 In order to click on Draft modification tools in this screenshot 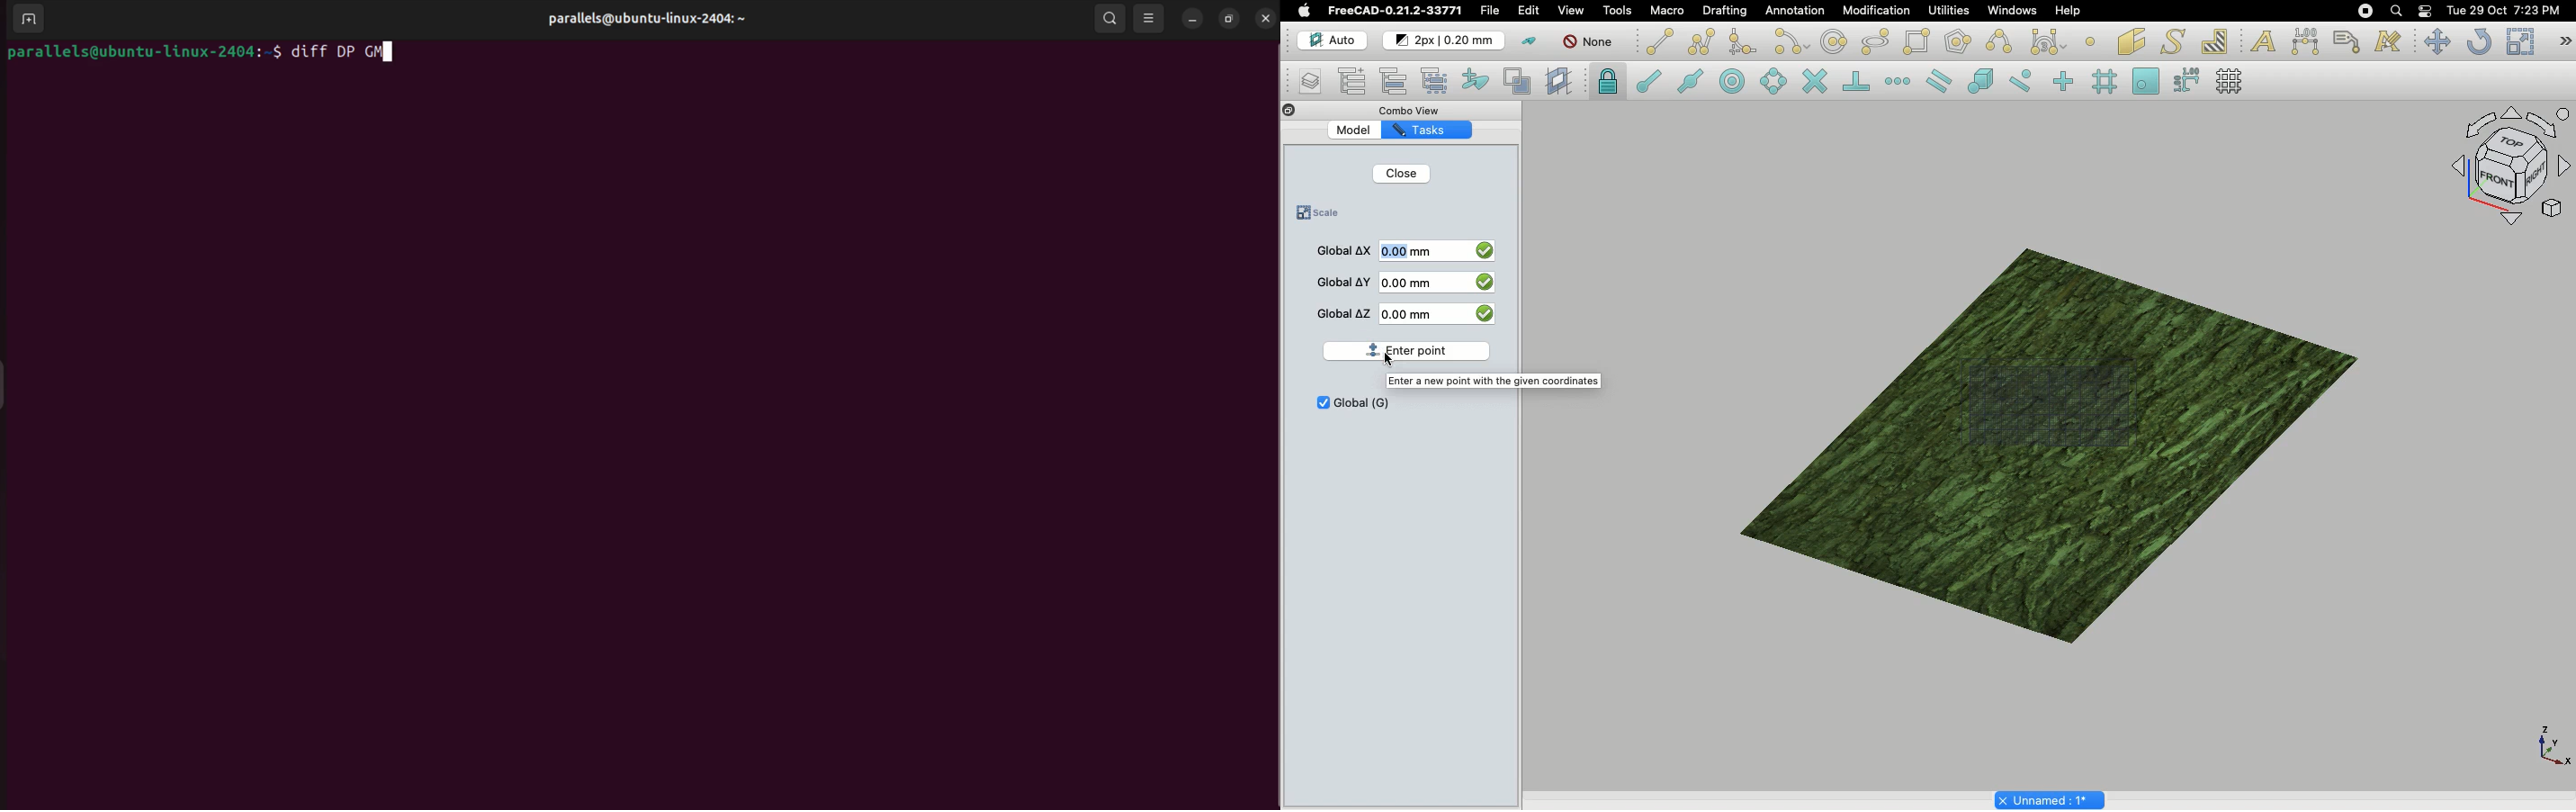, I will do `click(2565, 41)`.